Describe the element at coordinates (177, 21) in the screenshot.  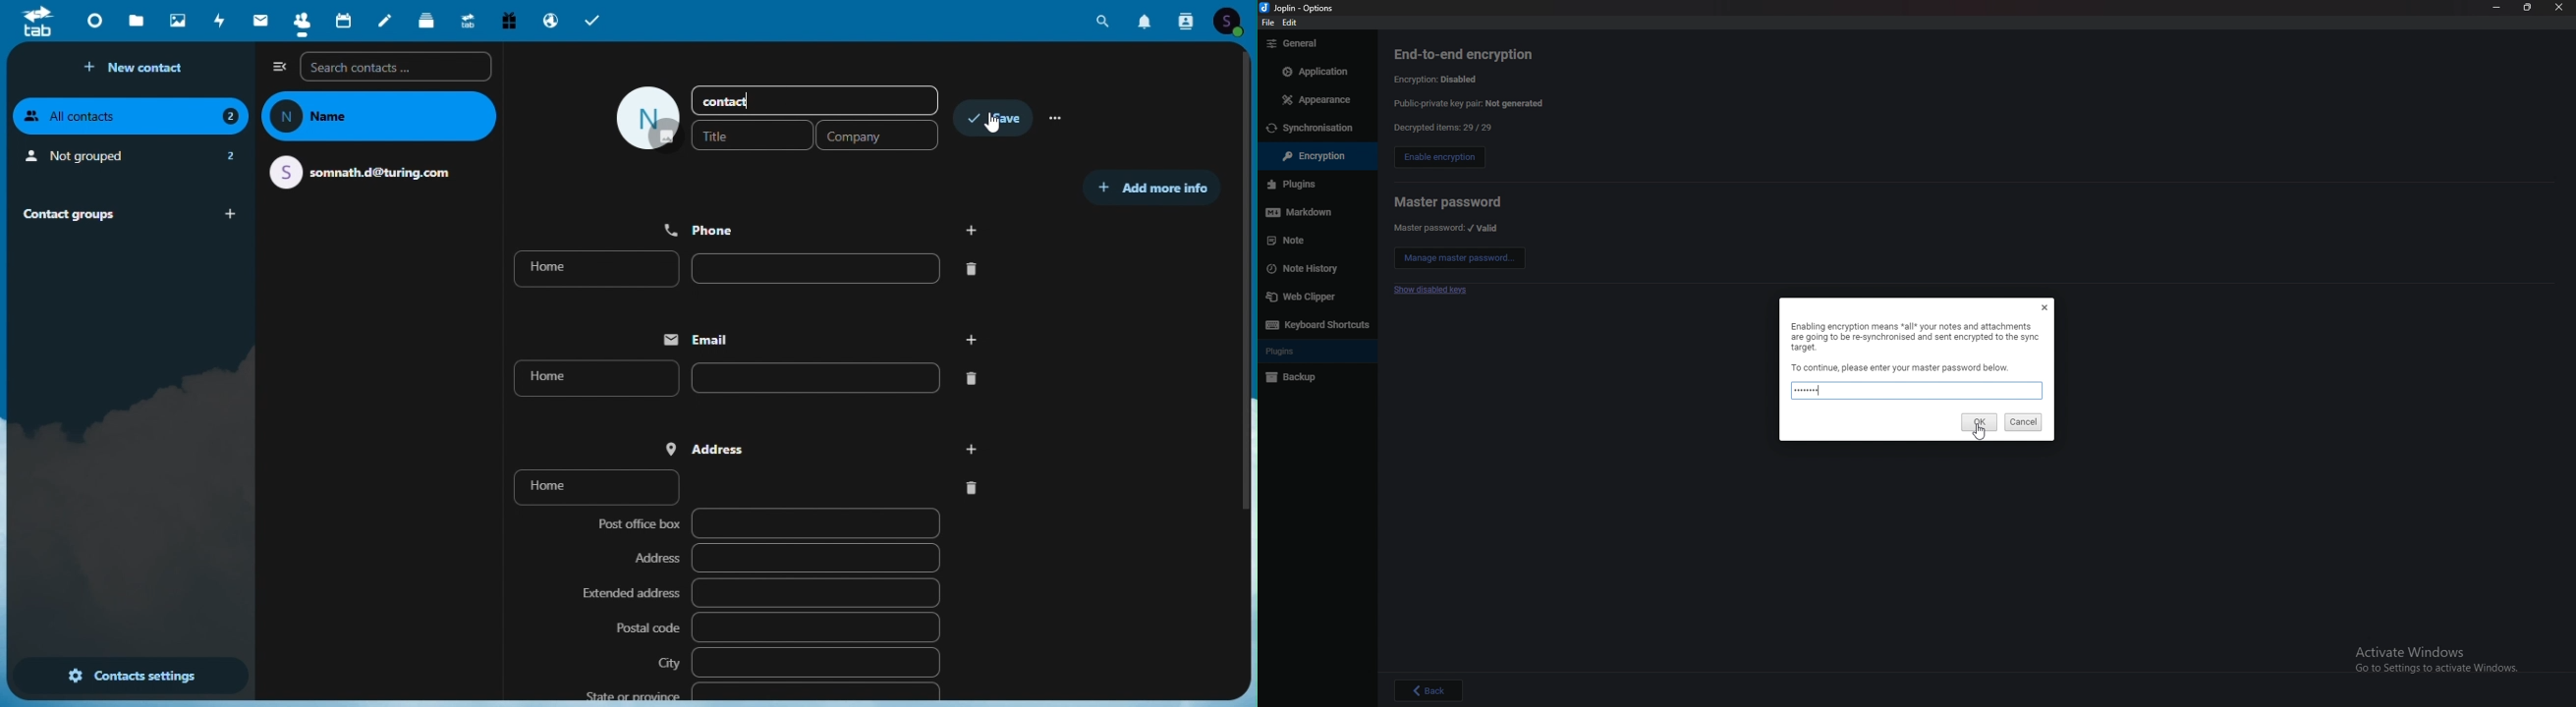
I see `Photo` at that location.